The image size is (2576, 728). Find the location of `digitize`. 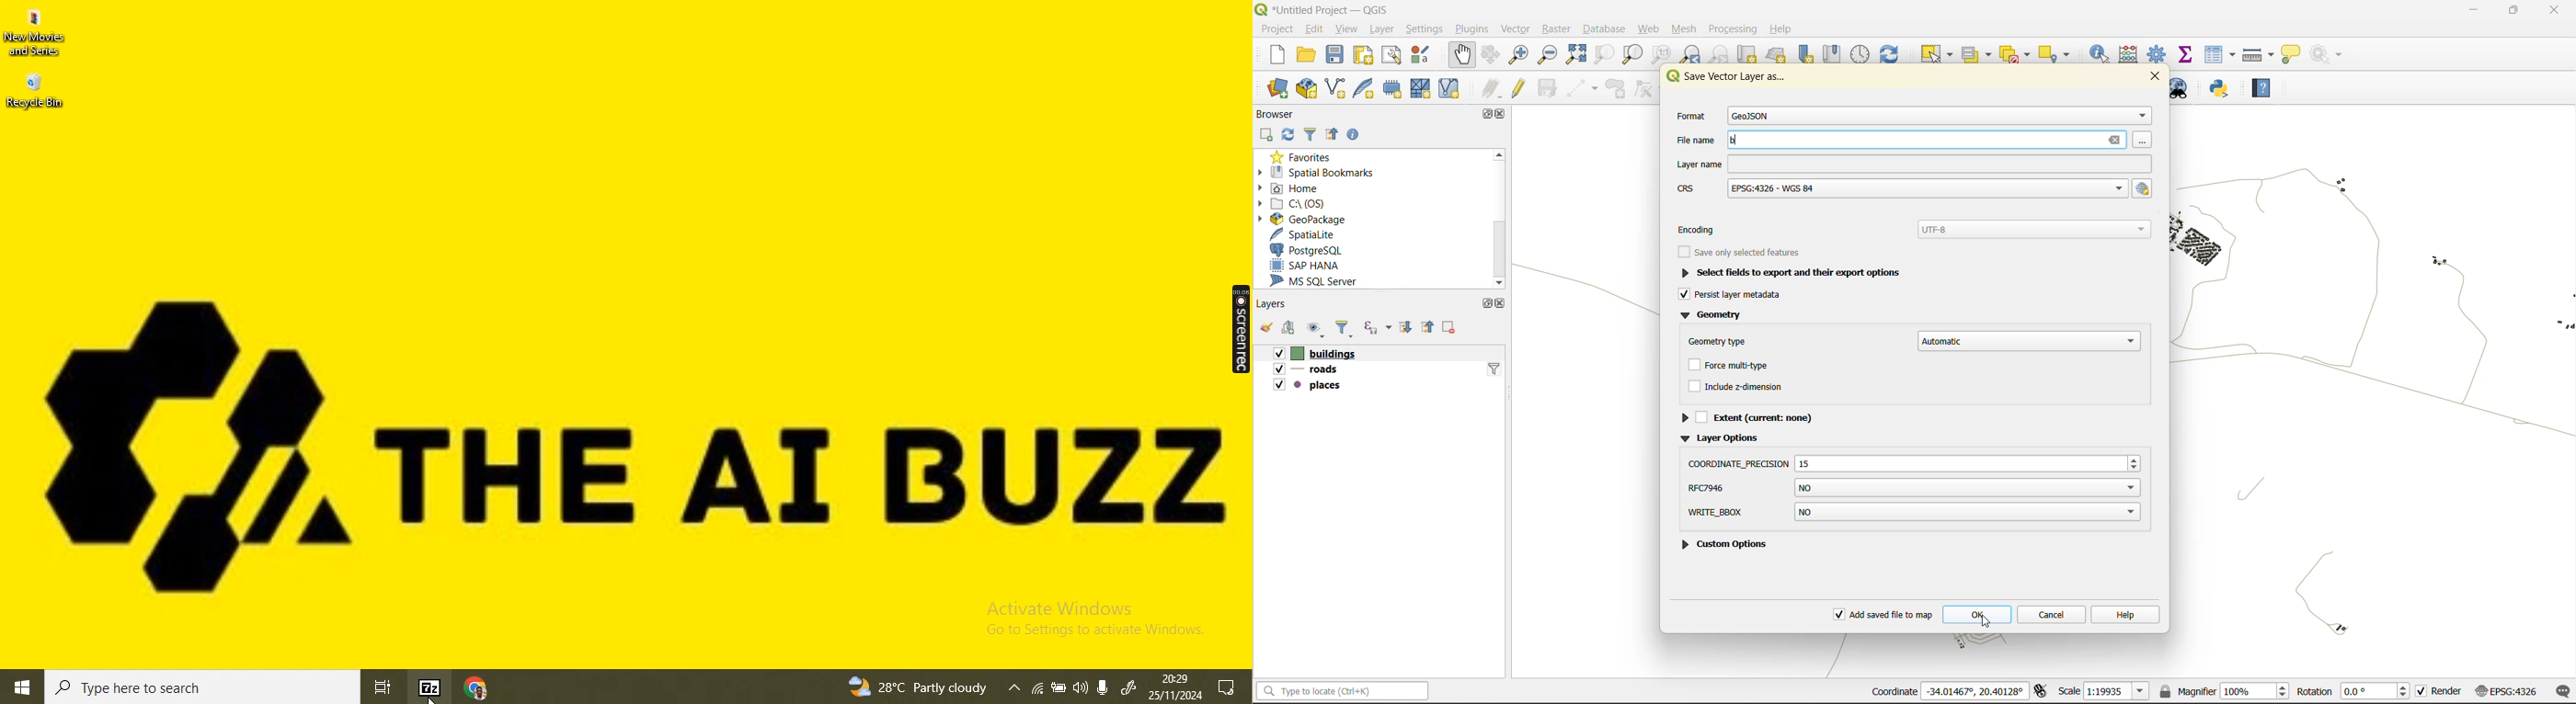

digitize is located at coordinates (1583, 88).